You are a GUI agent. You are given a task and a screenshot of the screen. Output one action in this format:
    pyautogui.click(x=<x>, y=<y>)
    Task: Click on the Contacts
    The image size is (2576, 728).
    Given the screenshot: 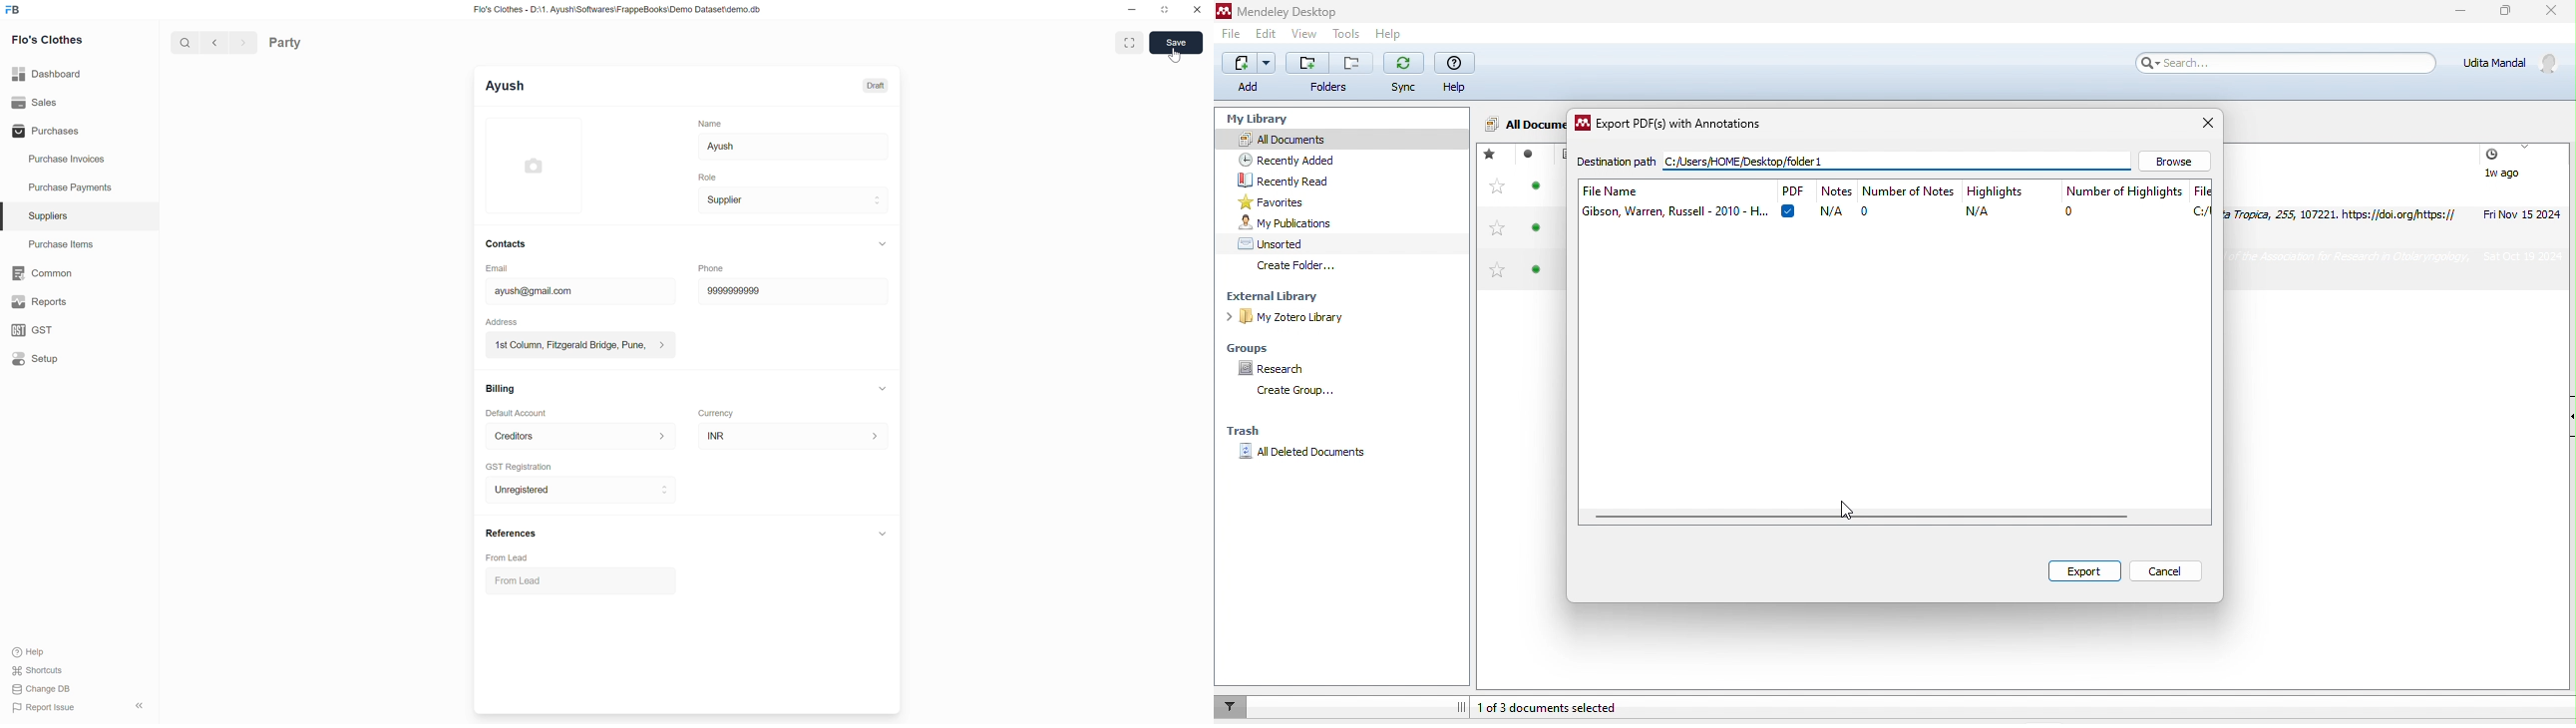 What is the action you would take?
    pyautogui.click(x=506, y=244)
    